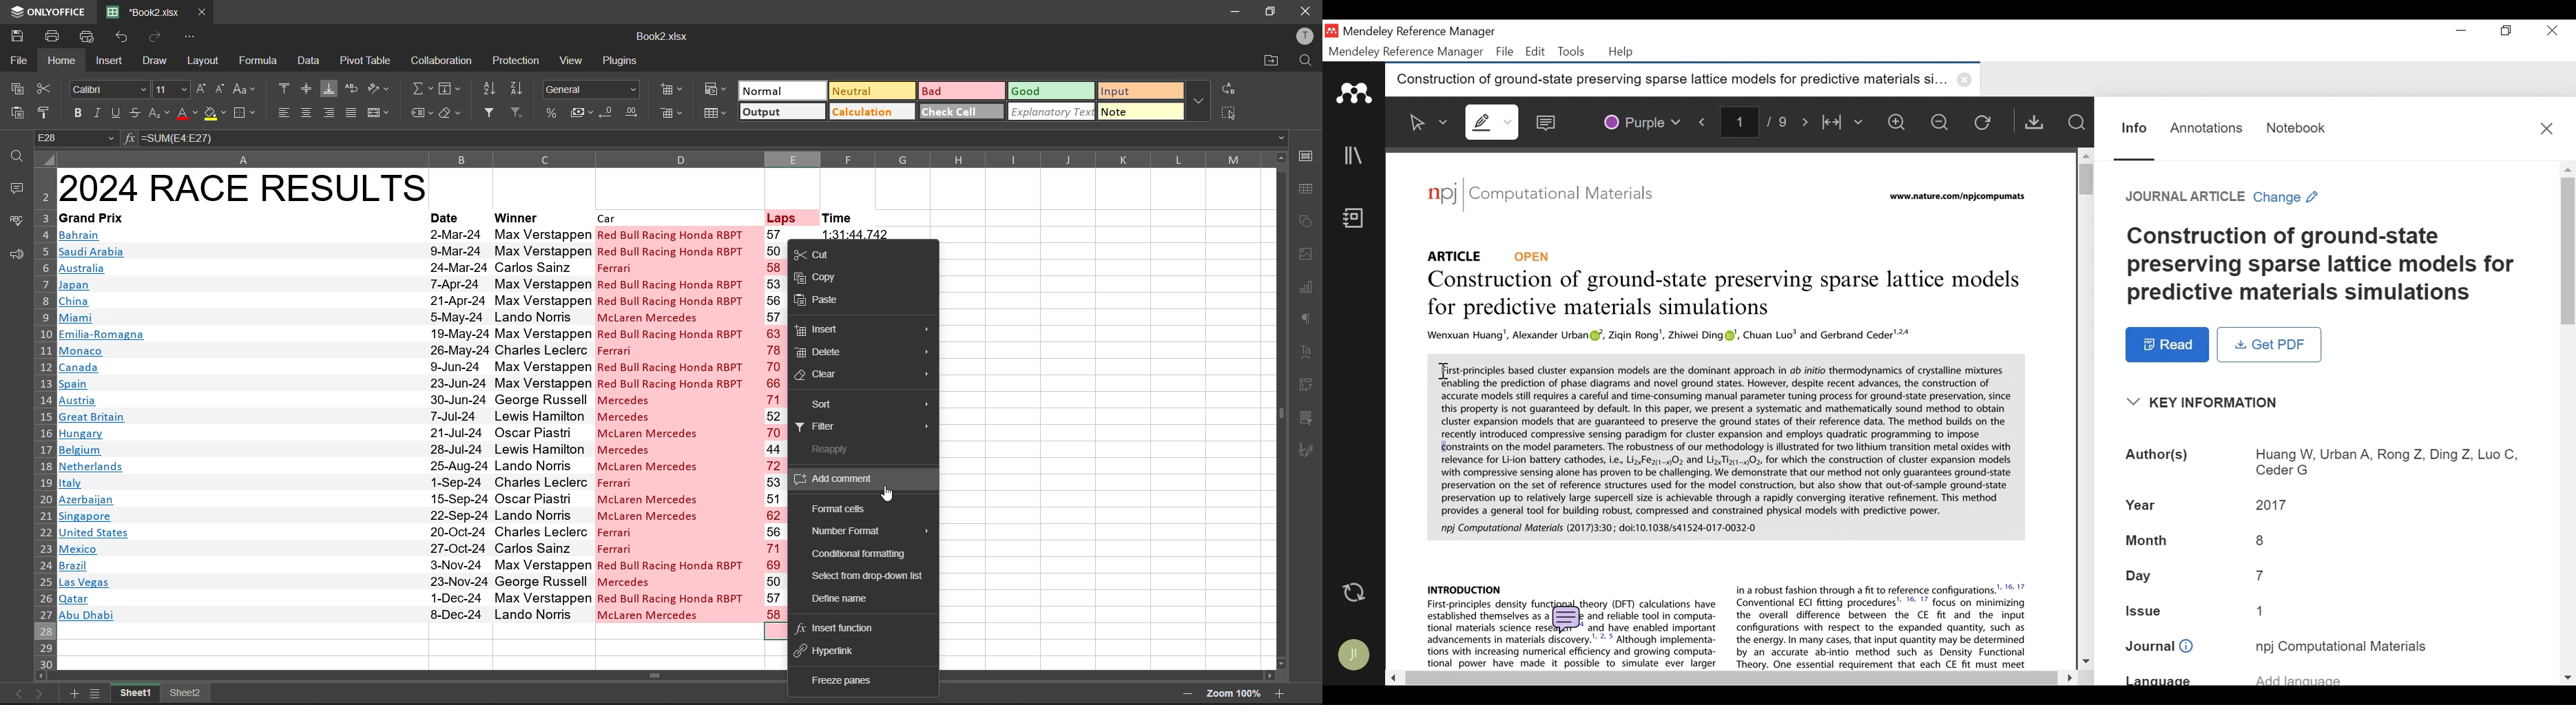 This screenshot has height=728, width=2576. What do you see at coordinates (491, 89) in the screenshot?
I see `sort ascending` at bounding box center [491, 89].